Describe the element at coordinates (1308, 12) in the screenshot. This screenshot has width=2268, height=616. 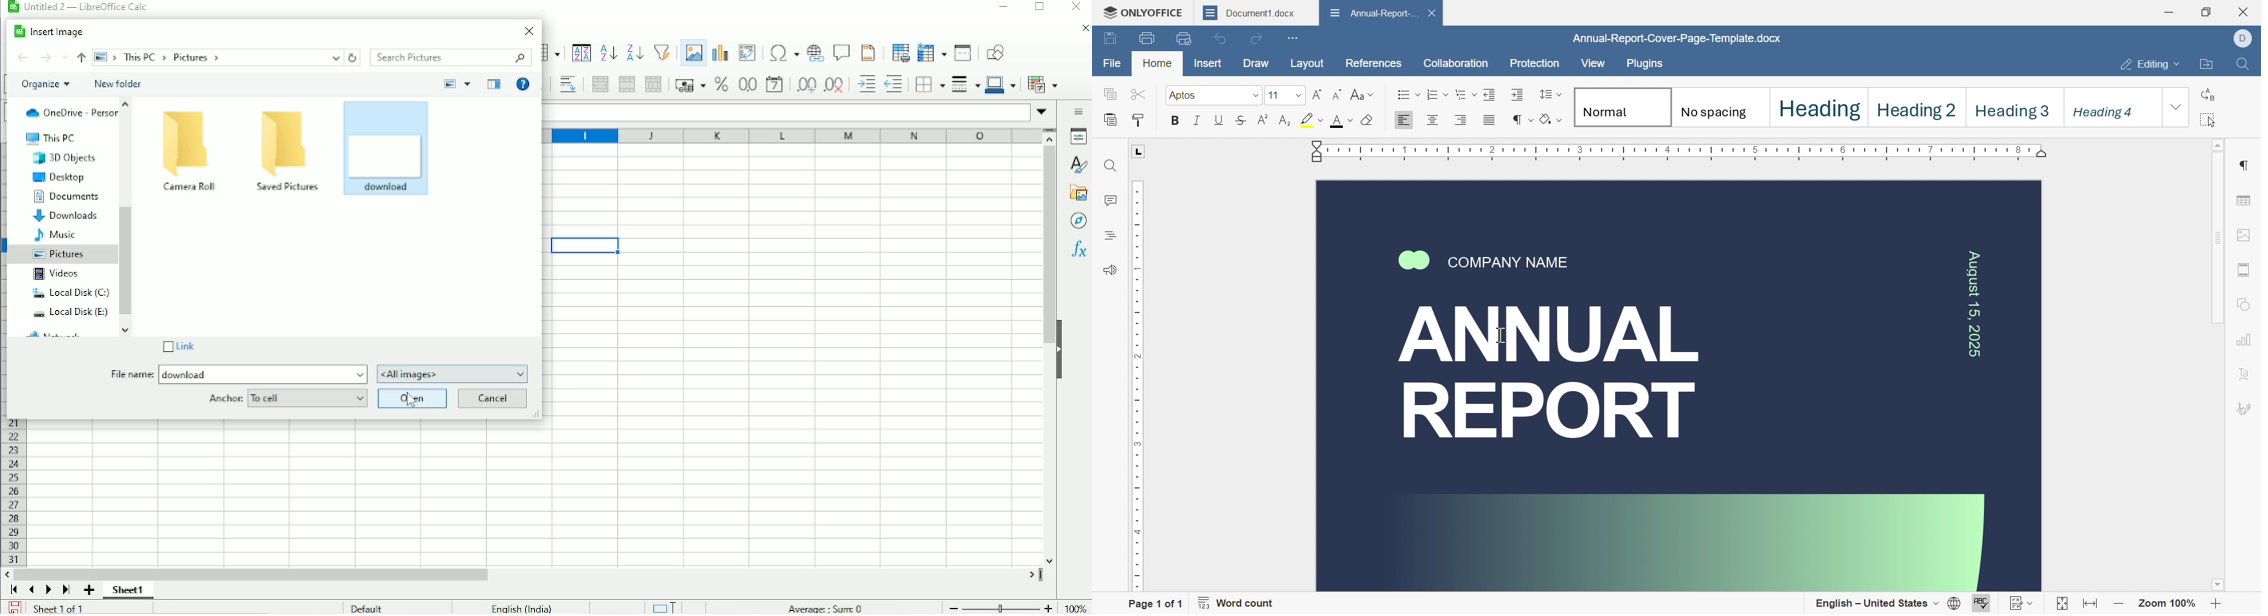
I see `close` at that location.